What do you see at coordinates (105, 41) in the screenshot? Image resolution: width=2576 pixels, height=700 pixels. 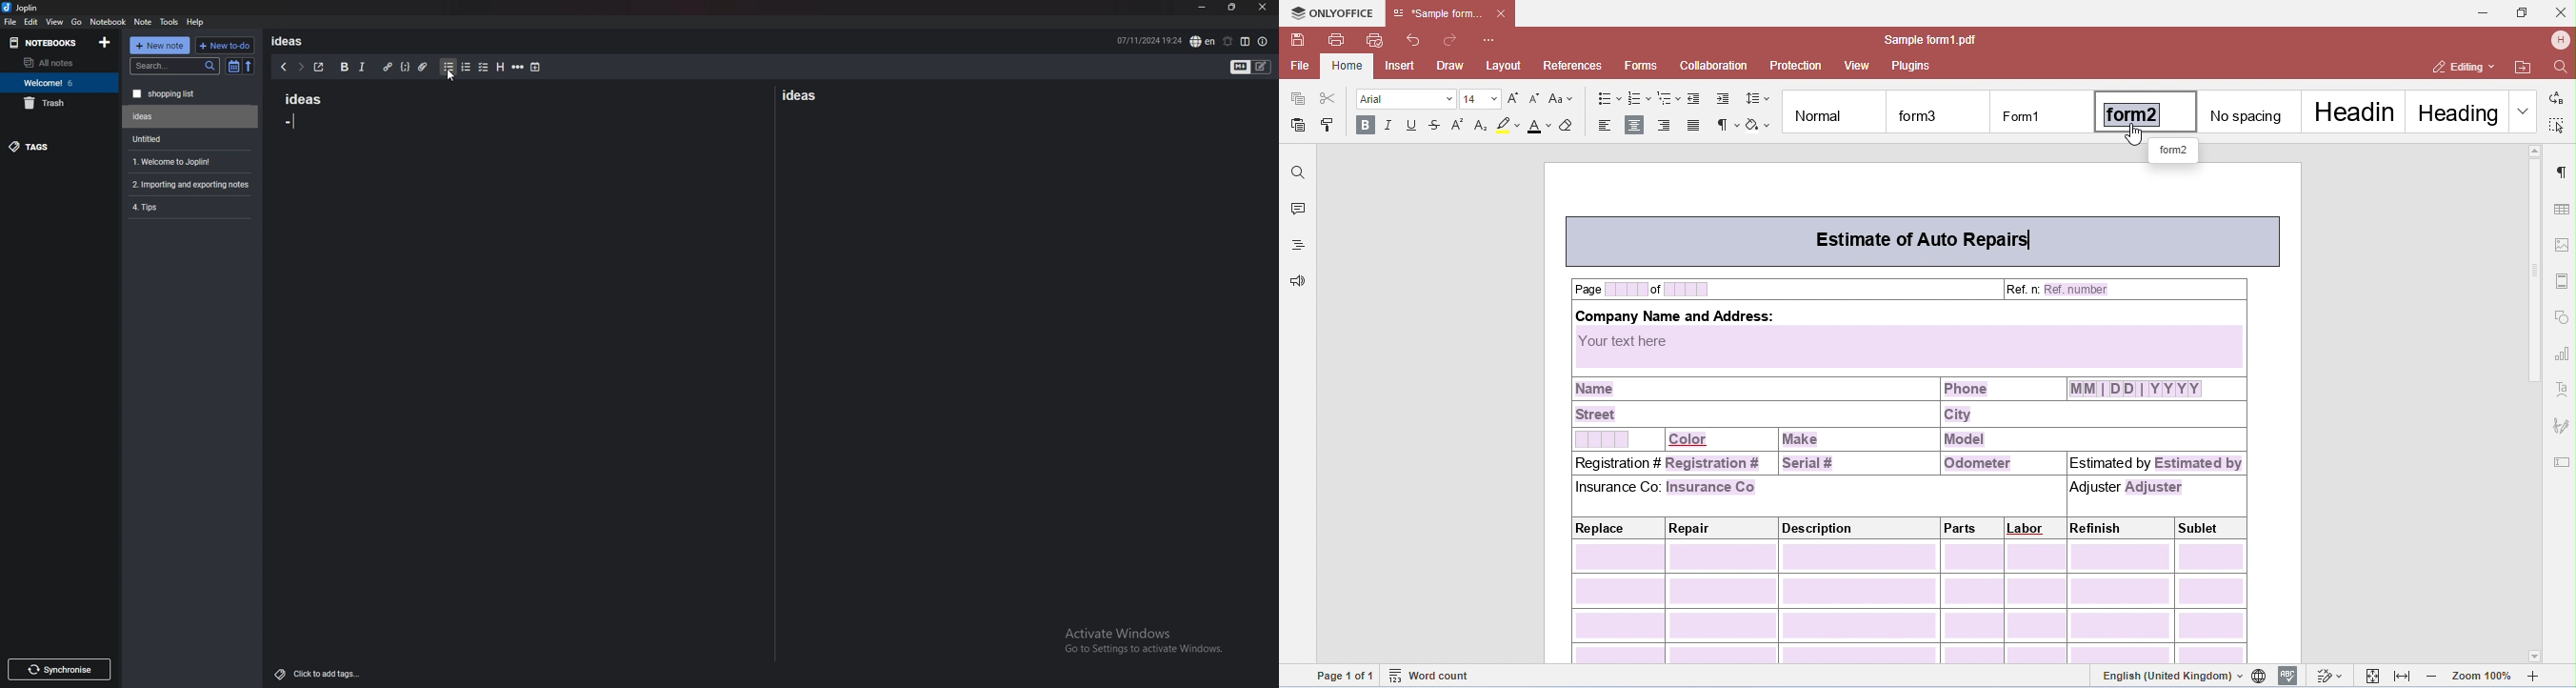 I see `add notebooks` at bounding box center [105, 41].